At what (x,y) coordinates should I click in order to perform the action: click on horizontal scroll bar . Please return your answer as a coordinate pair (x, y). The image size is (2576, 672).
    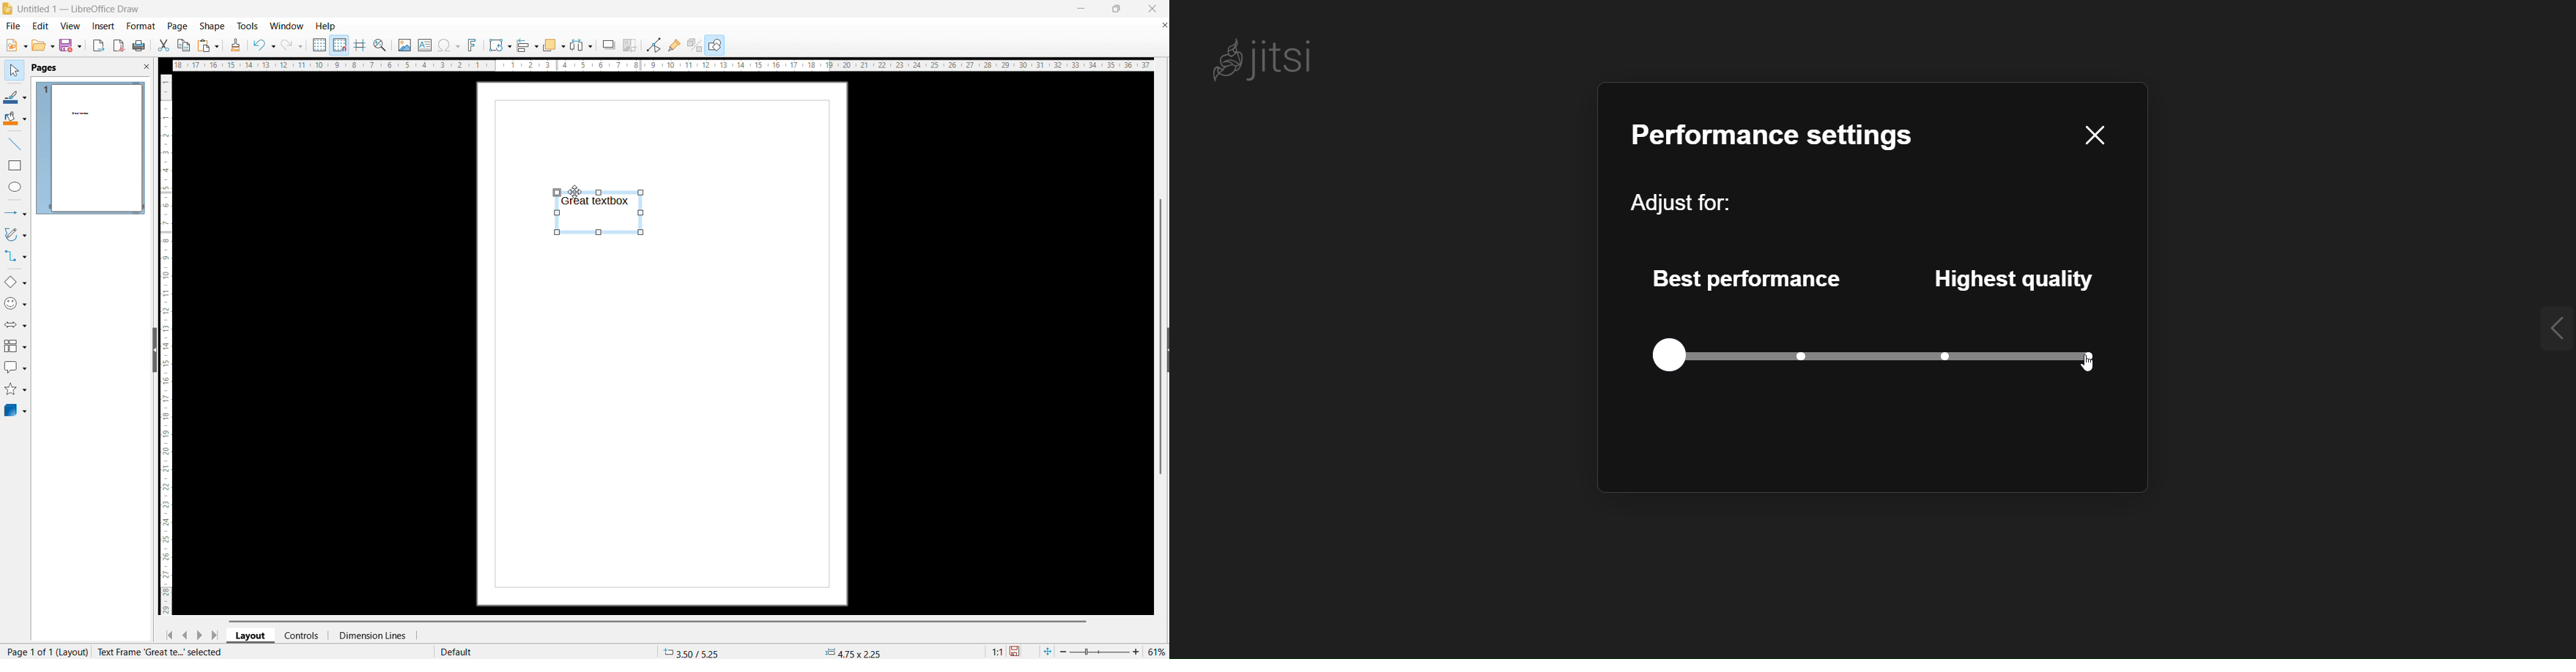
    Looking at the image, I should click on (658, 621).